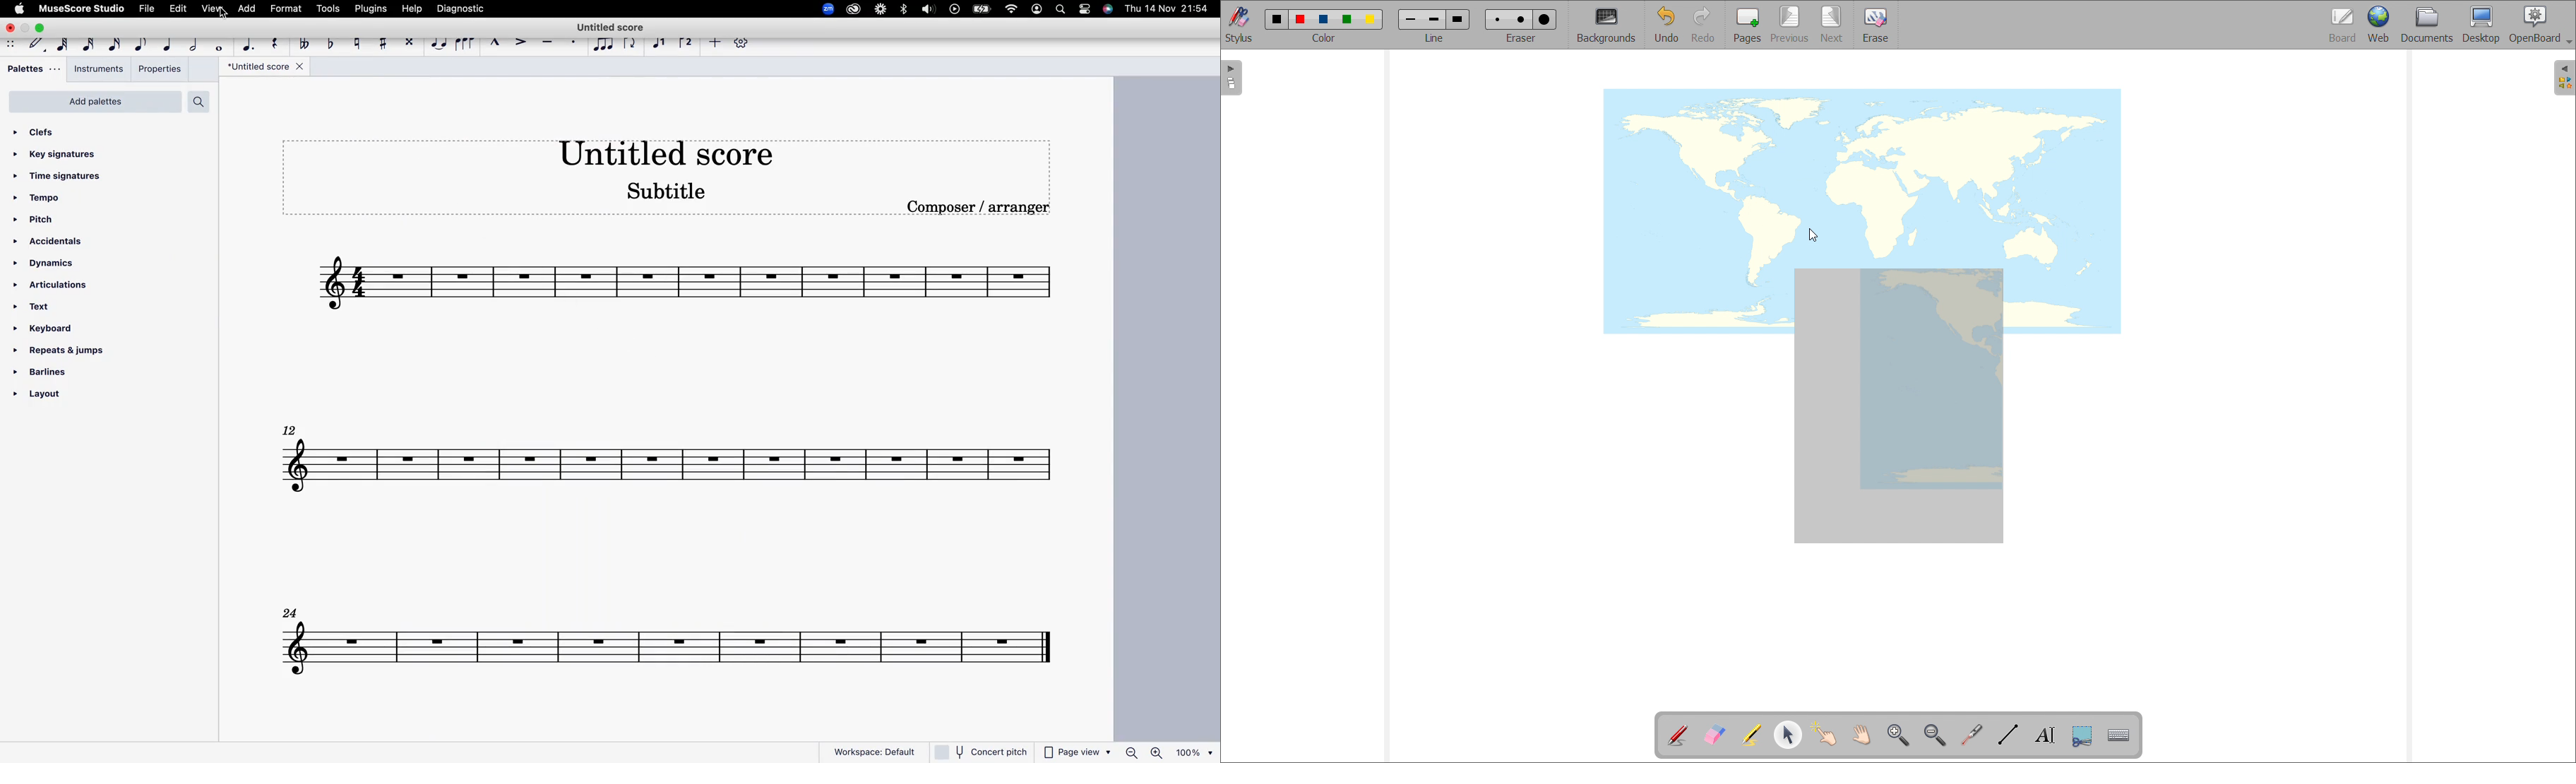  What do you see at coordinates (96, 101) in the screenshot?
I see `add palettes` at bounding box center [96, 101].